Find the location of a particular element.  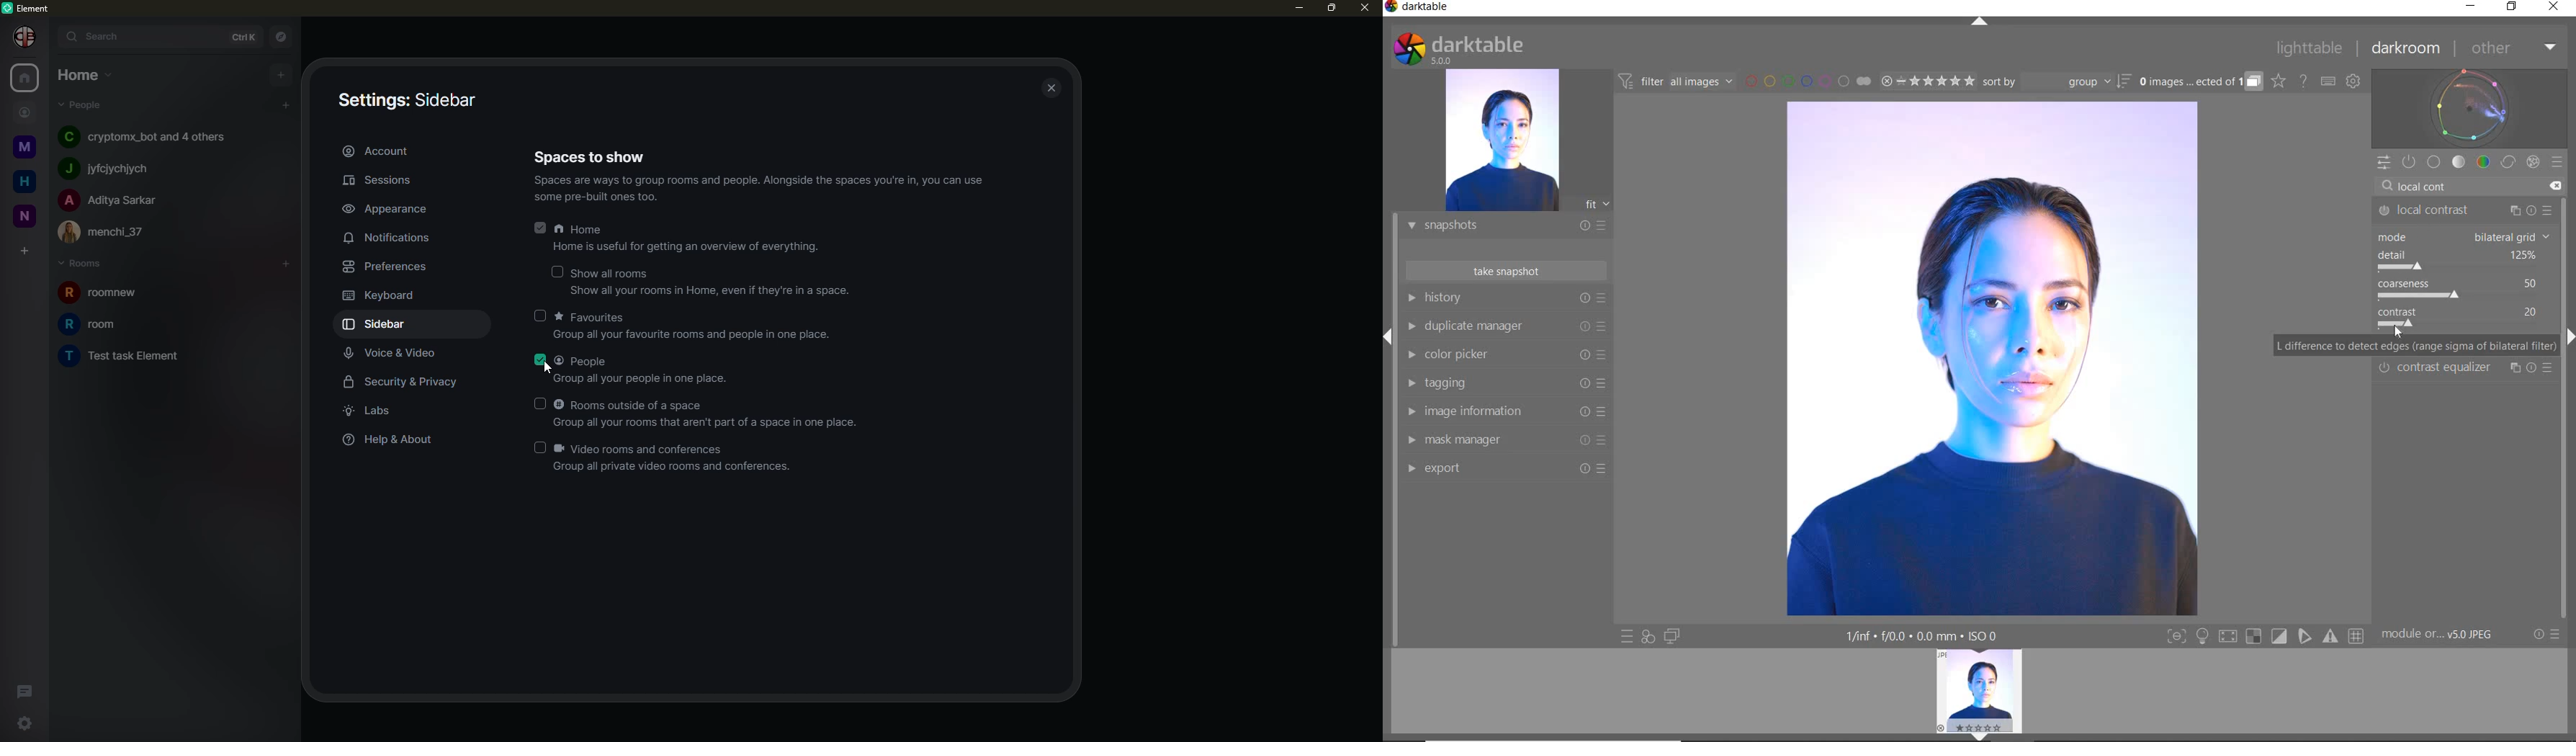

SHOW GLOBAL PREFERENCES is located at coordinates (2353, 82).